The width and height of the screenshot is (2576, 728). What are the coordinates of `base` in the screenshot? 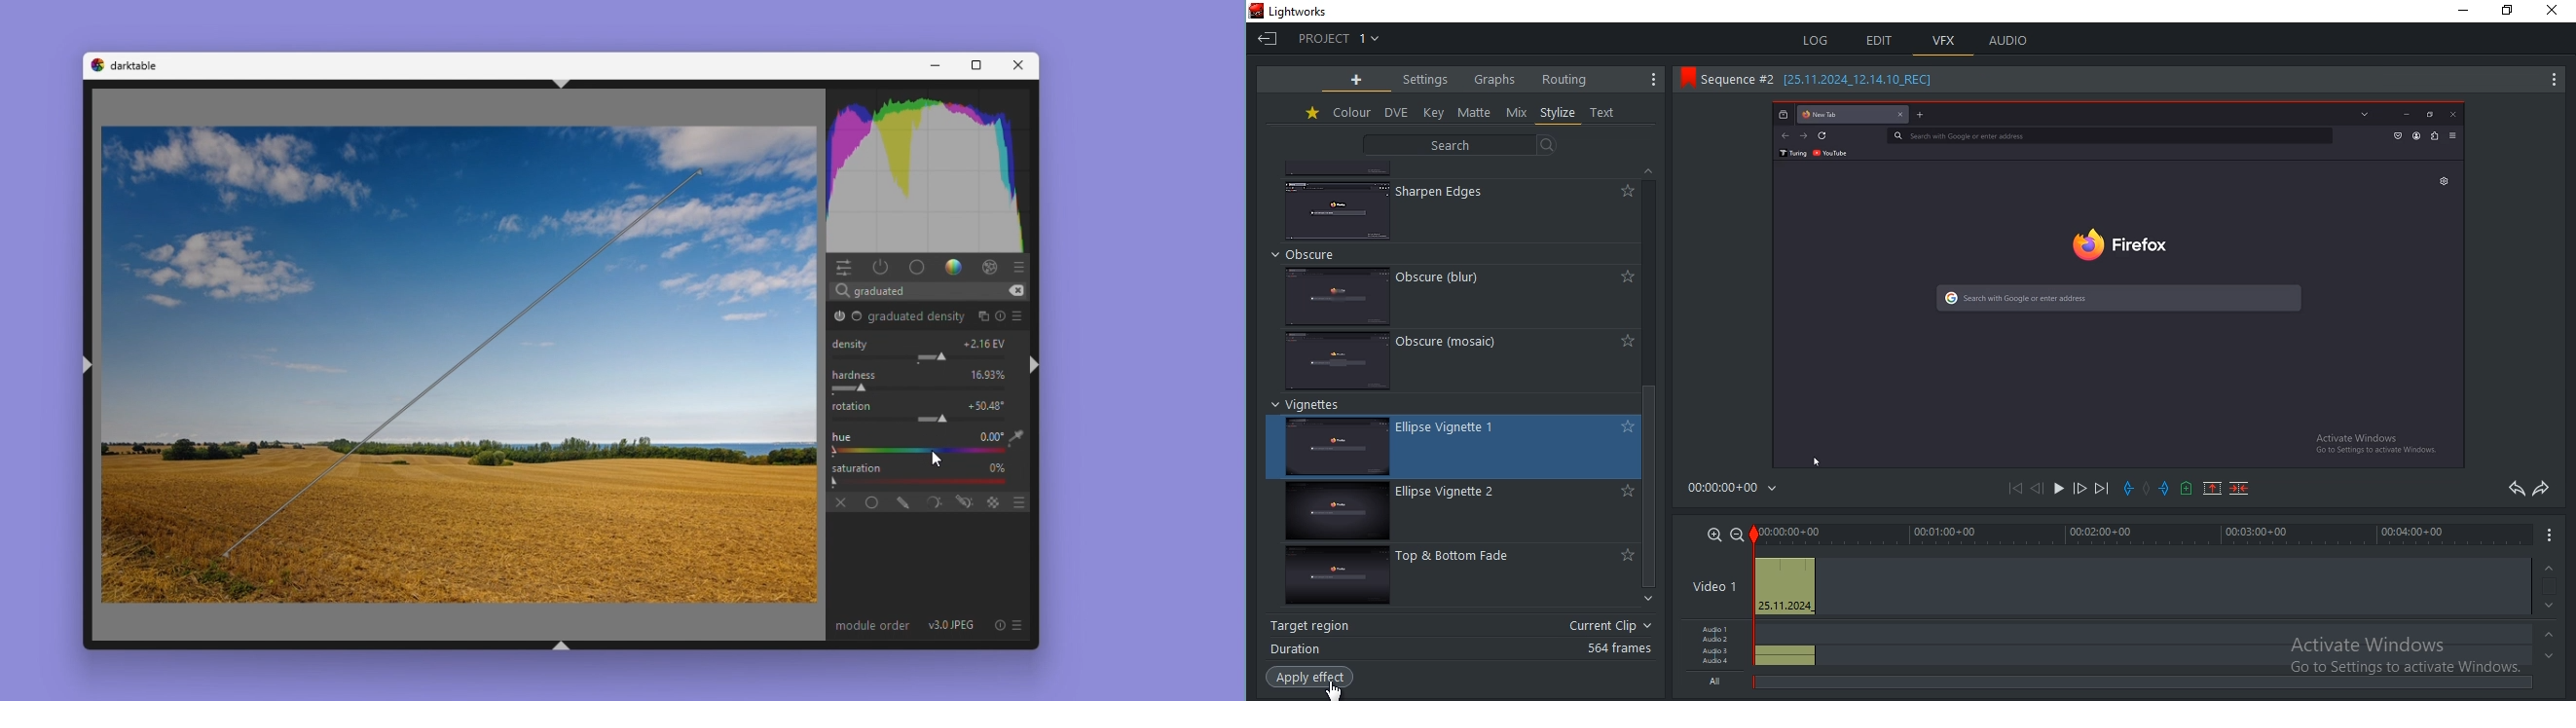 It's located at (916, 267).